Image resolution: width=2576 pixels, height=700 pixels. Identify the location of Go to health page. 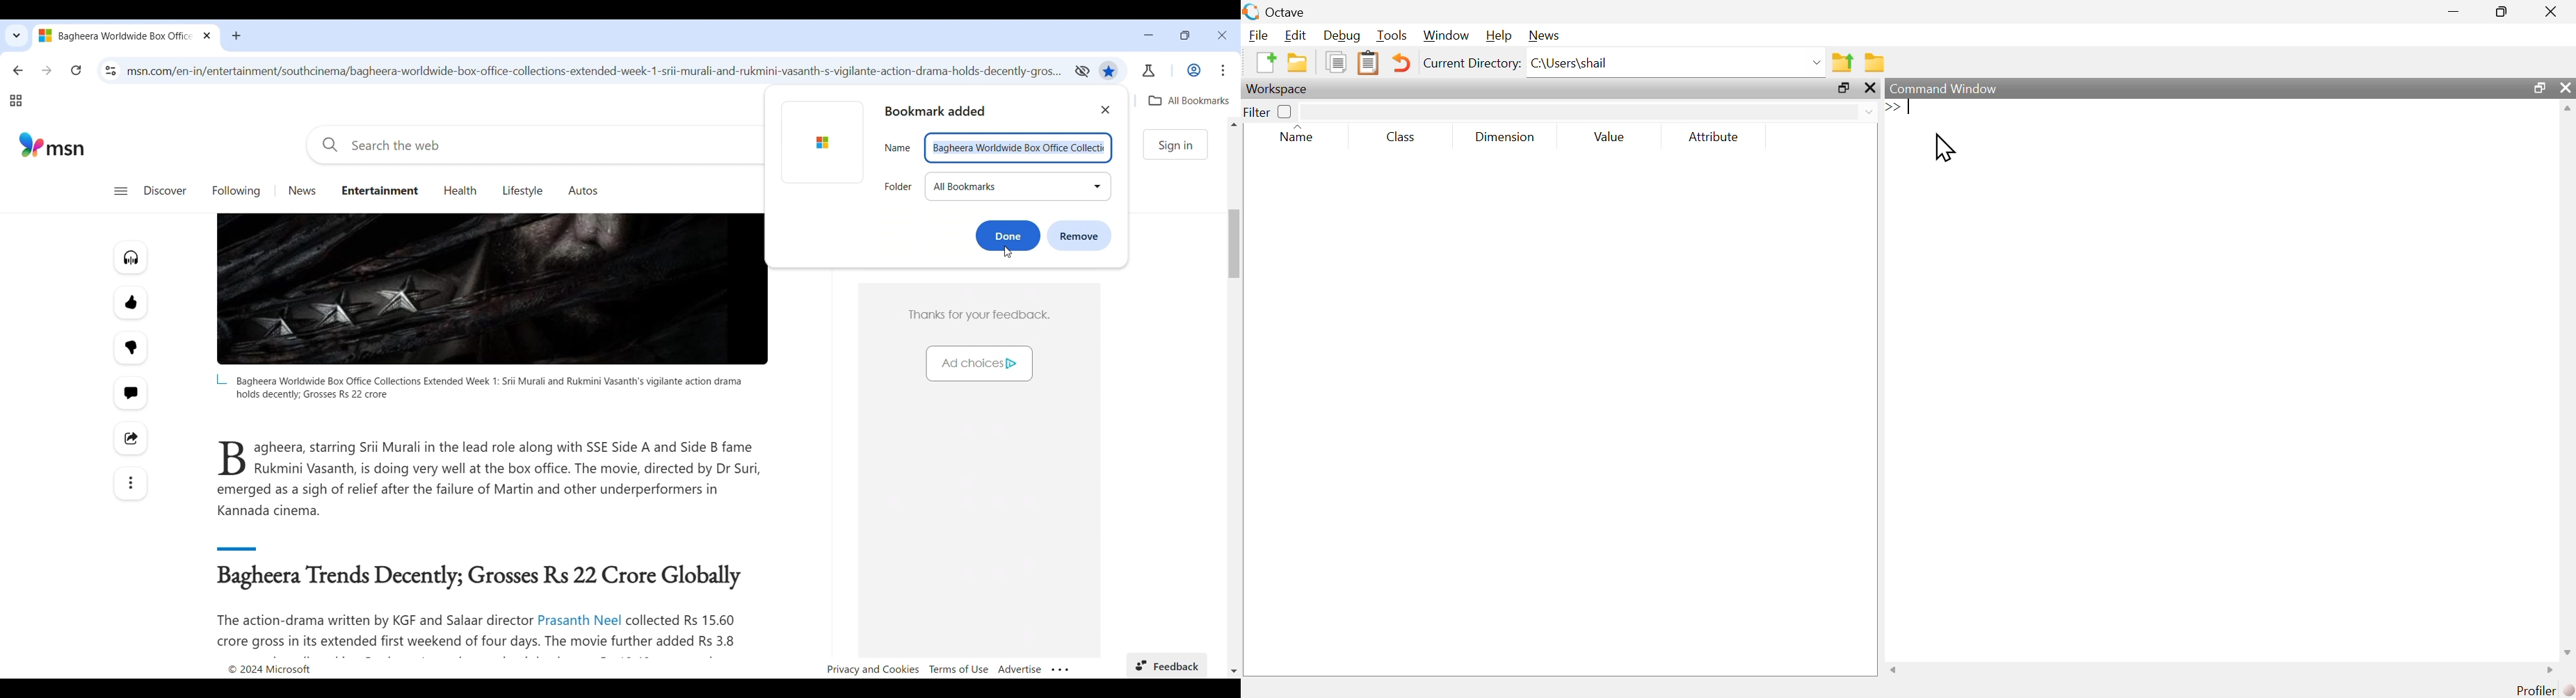
(461, 191).